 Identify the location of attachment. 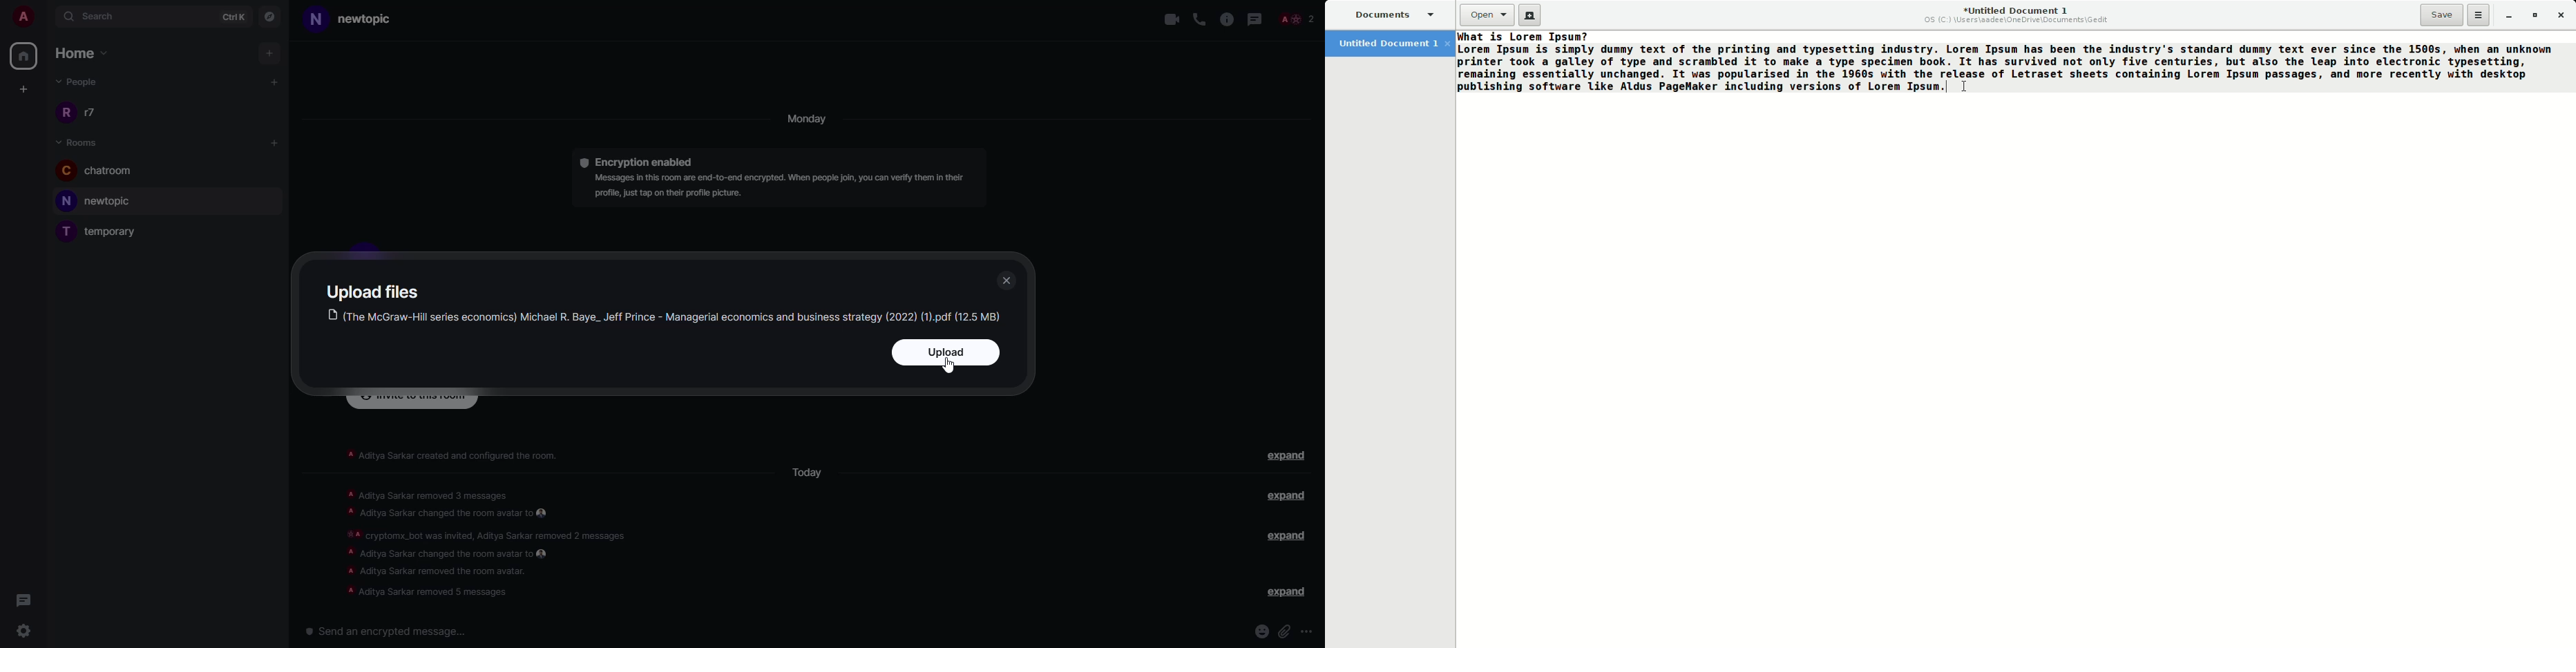
(1257, 631).